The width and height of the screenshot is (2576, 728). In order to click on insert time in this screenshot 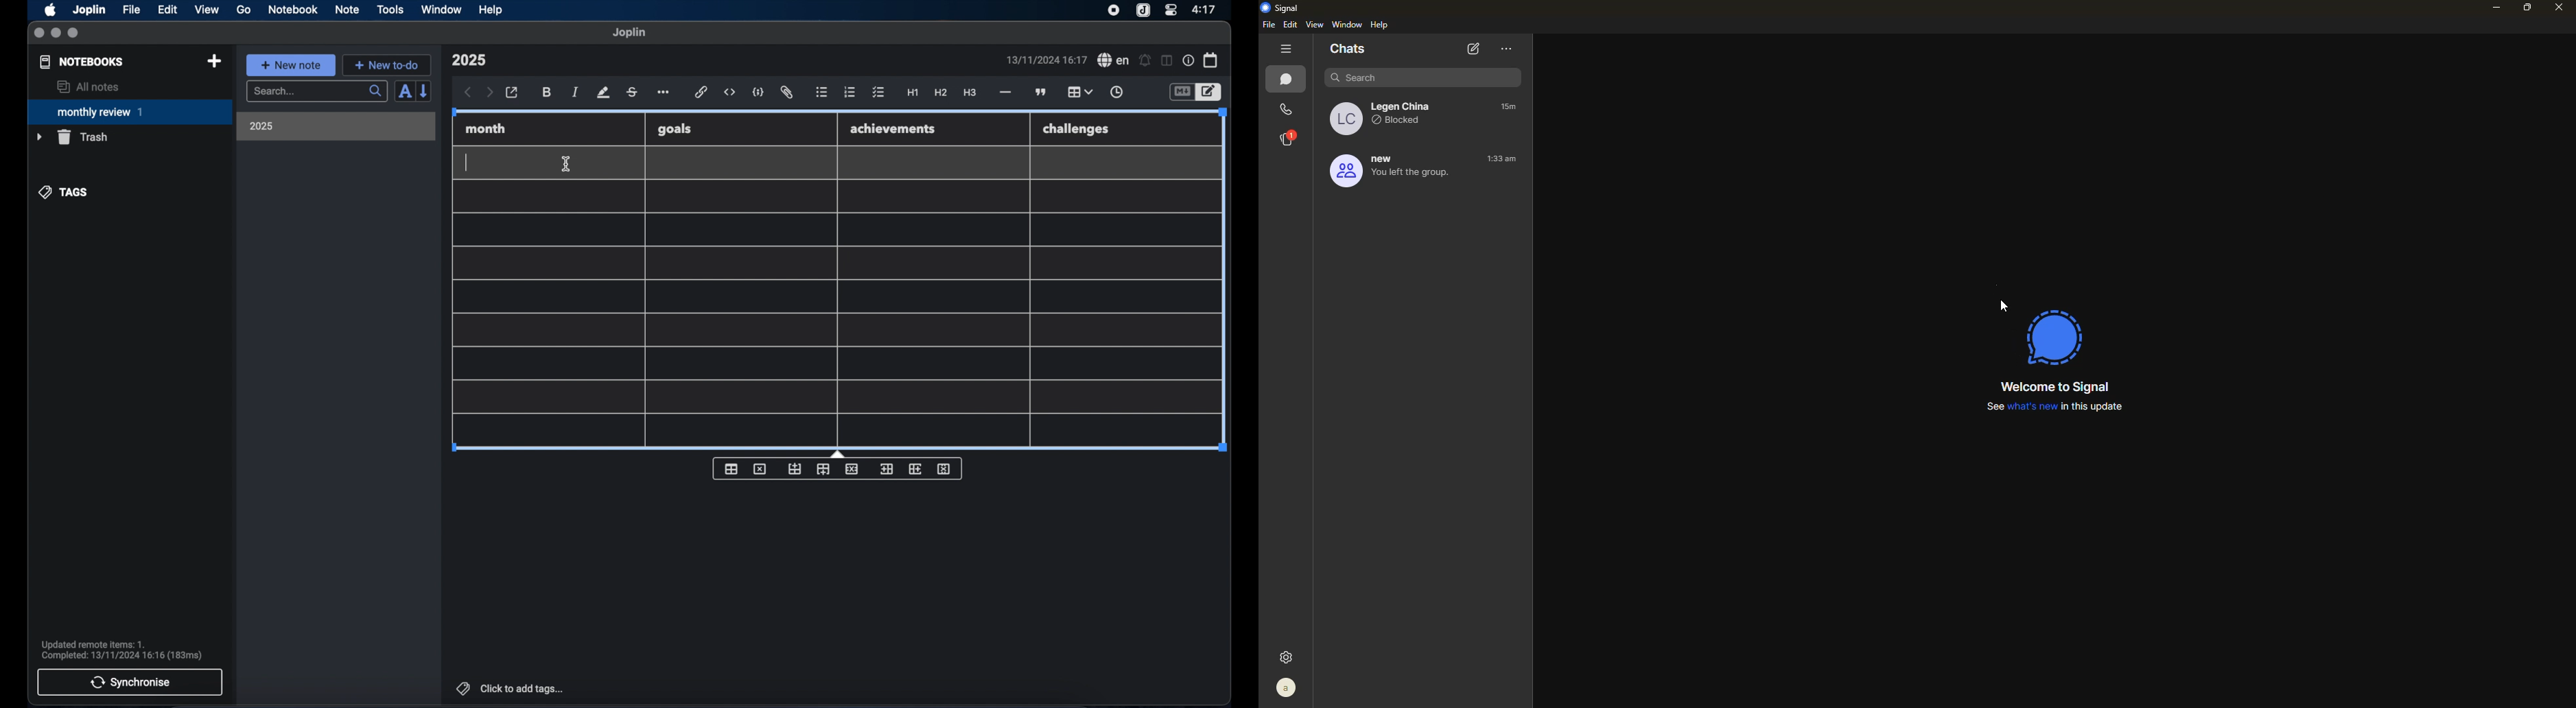, I will do `click(1117, 92)`.